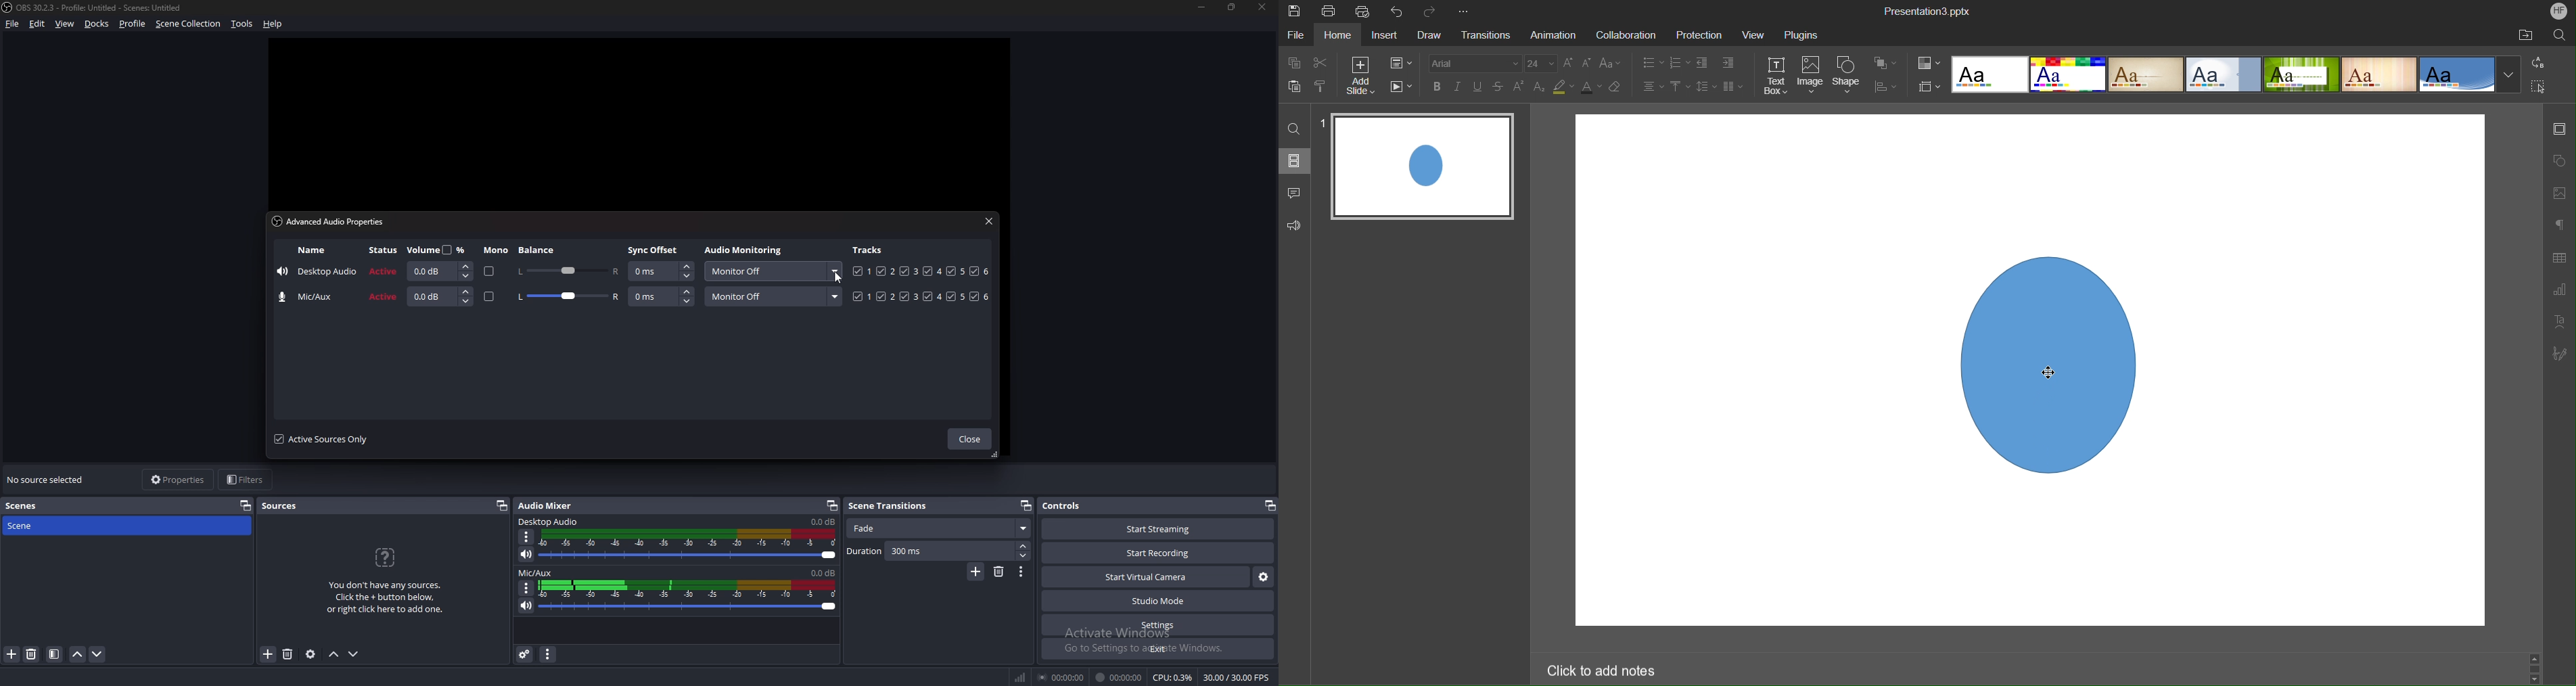  Describe the element at coordinates (1119, 678) in the screenshot. I see `00:00:00` at that location.